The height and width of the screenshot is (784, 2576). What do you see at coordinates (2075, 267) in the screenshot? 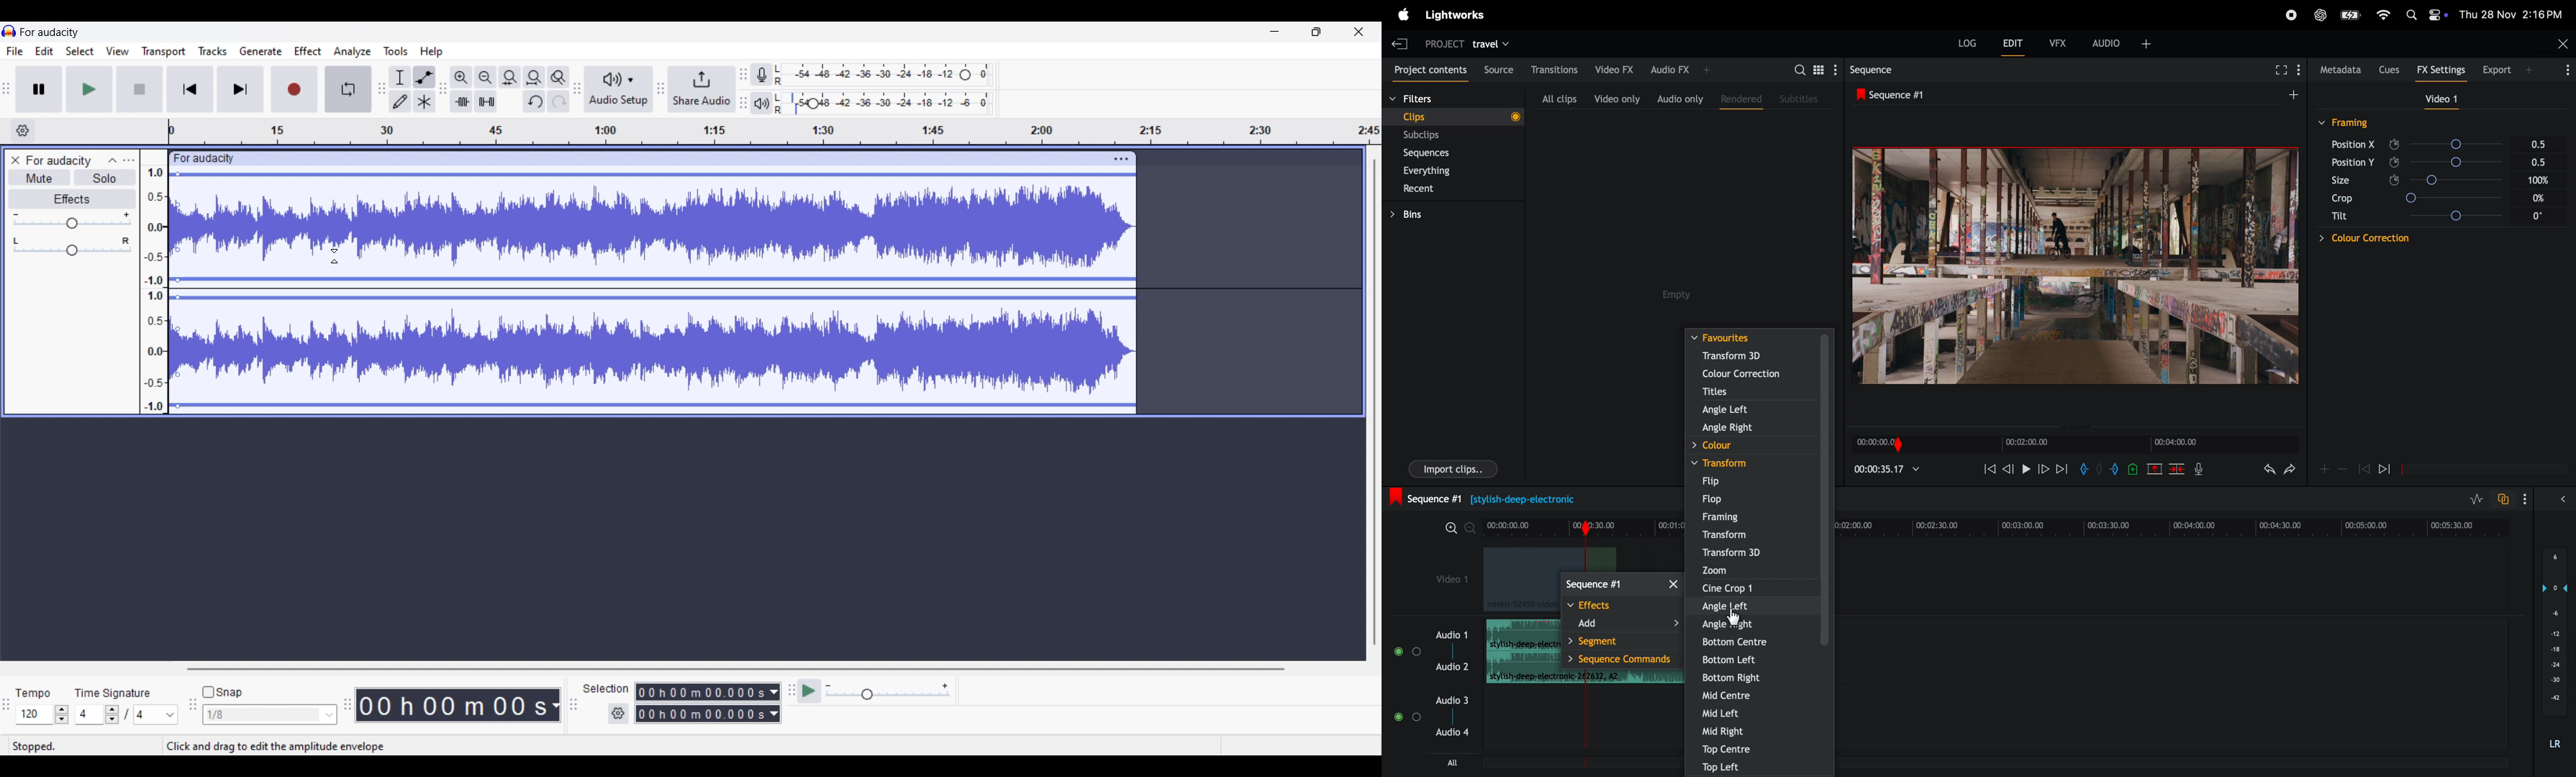
I see `output video` at bounding box center [2075, 267].